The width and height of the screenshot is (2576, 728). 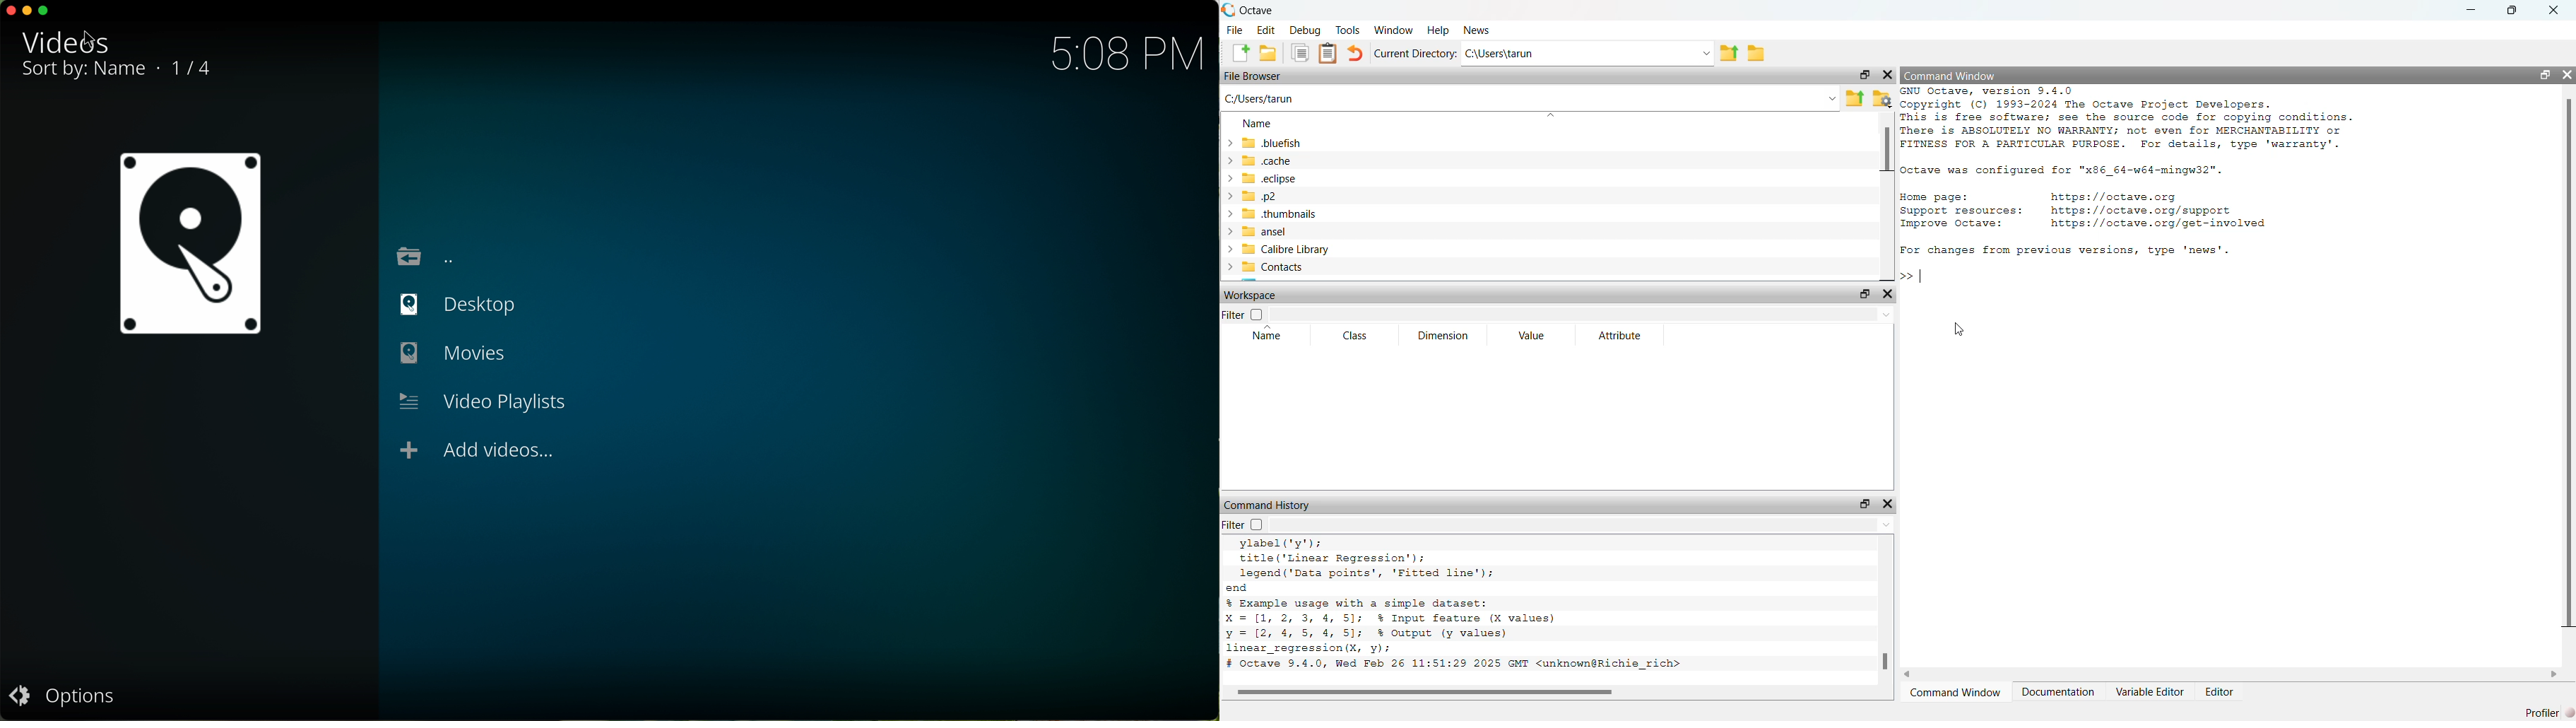 I want to click on scrollbar, so click(x=1420, y=691).